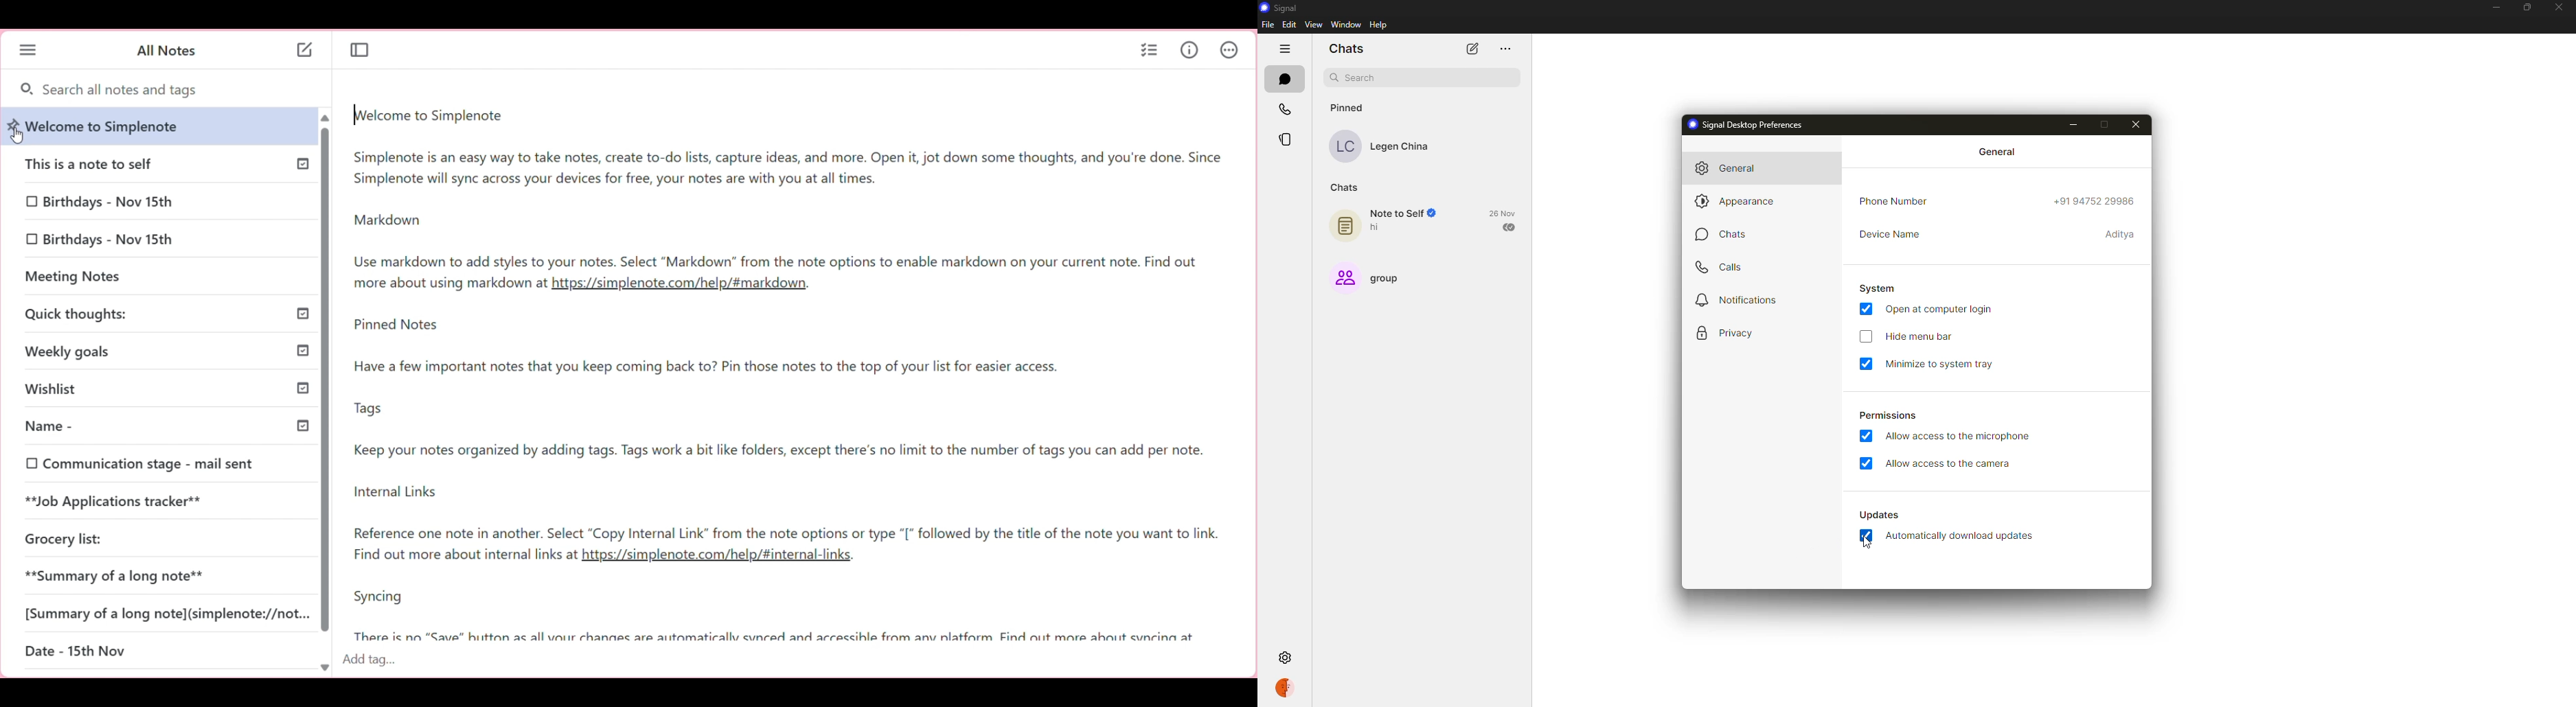 The image size is (2576, 728). What do you see at coordinates (1425, 77) in the screenshot?
I see `search` at bounding box center [1425, 77].